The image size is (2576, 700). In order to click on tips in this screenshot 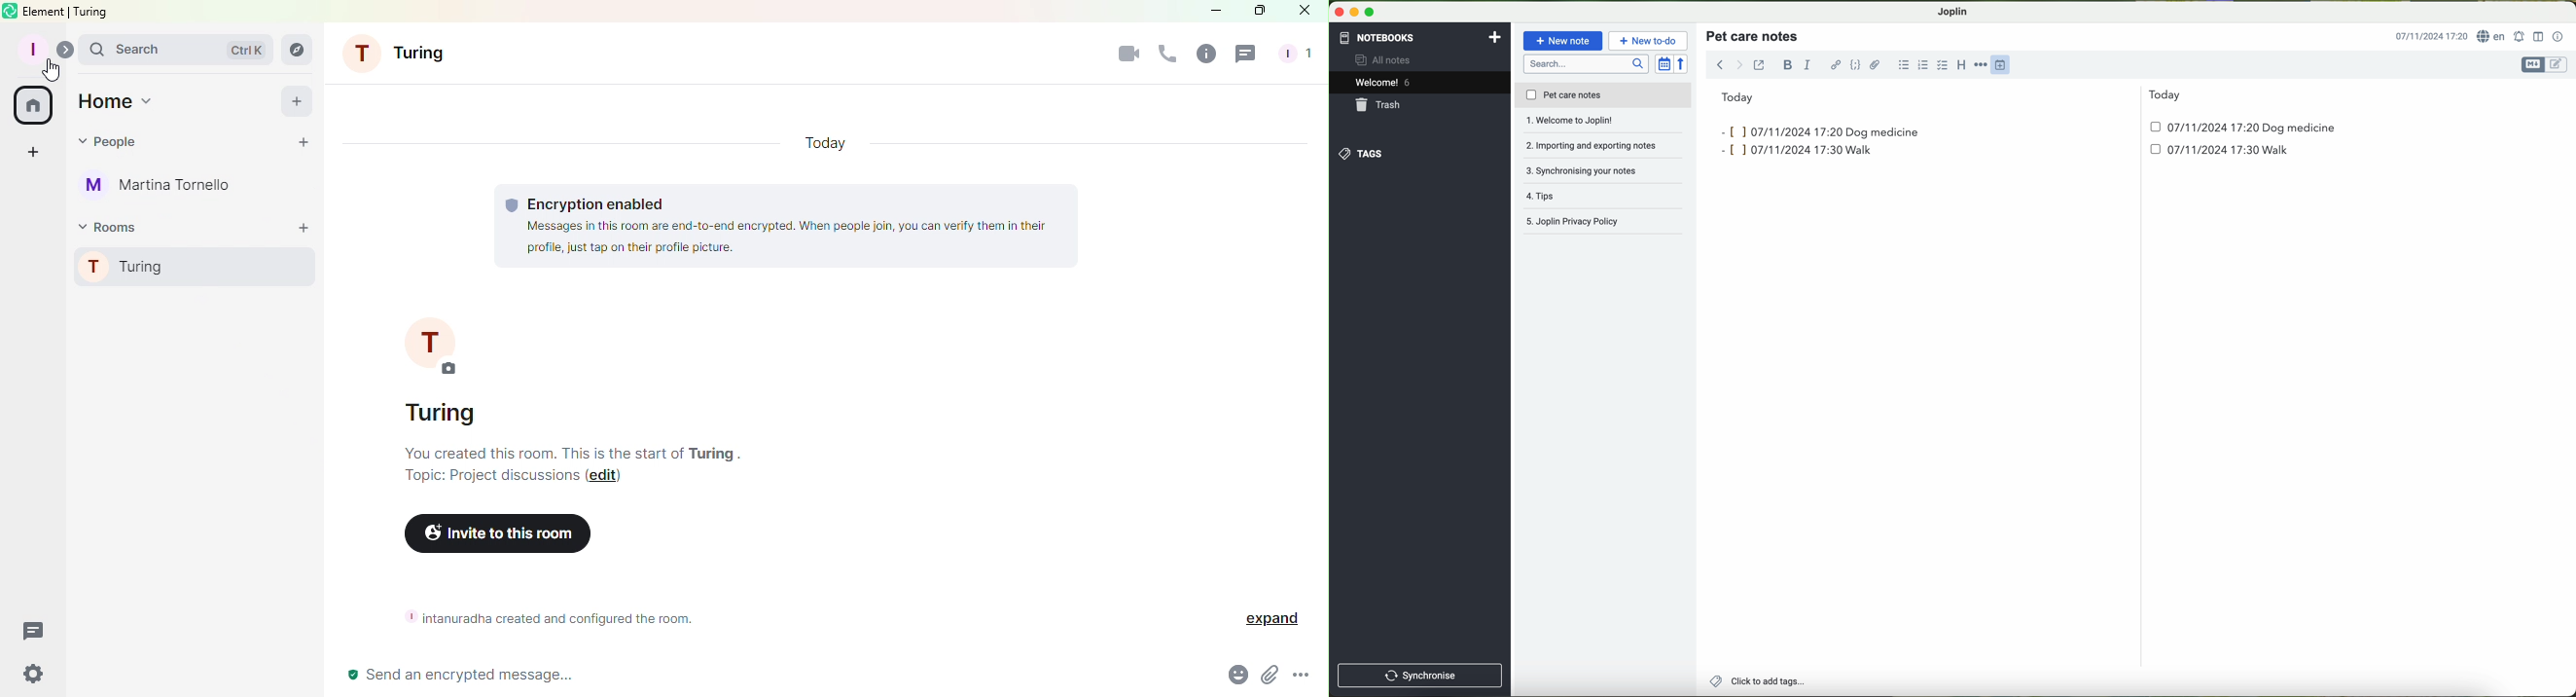, I will do `click(1603, 171)`.